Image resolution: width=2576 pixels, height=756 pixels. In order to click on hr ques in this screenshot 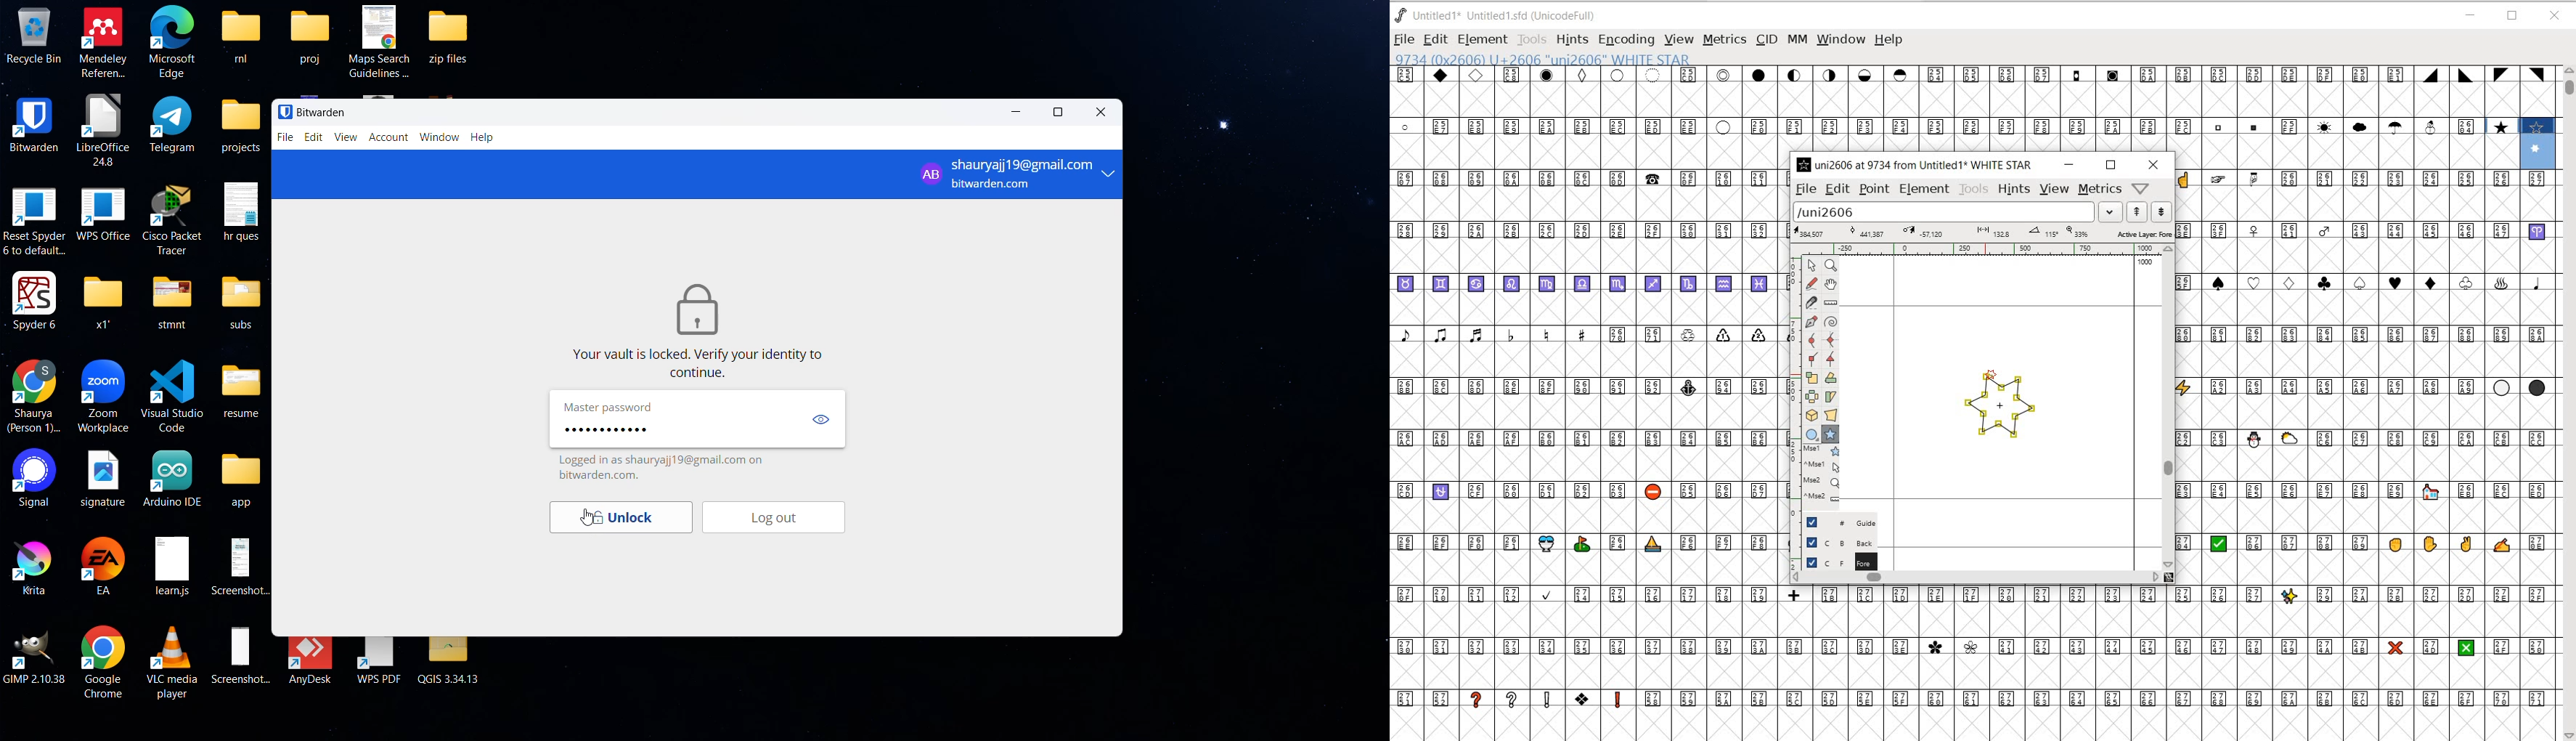, I will do `click(242, 211)`.